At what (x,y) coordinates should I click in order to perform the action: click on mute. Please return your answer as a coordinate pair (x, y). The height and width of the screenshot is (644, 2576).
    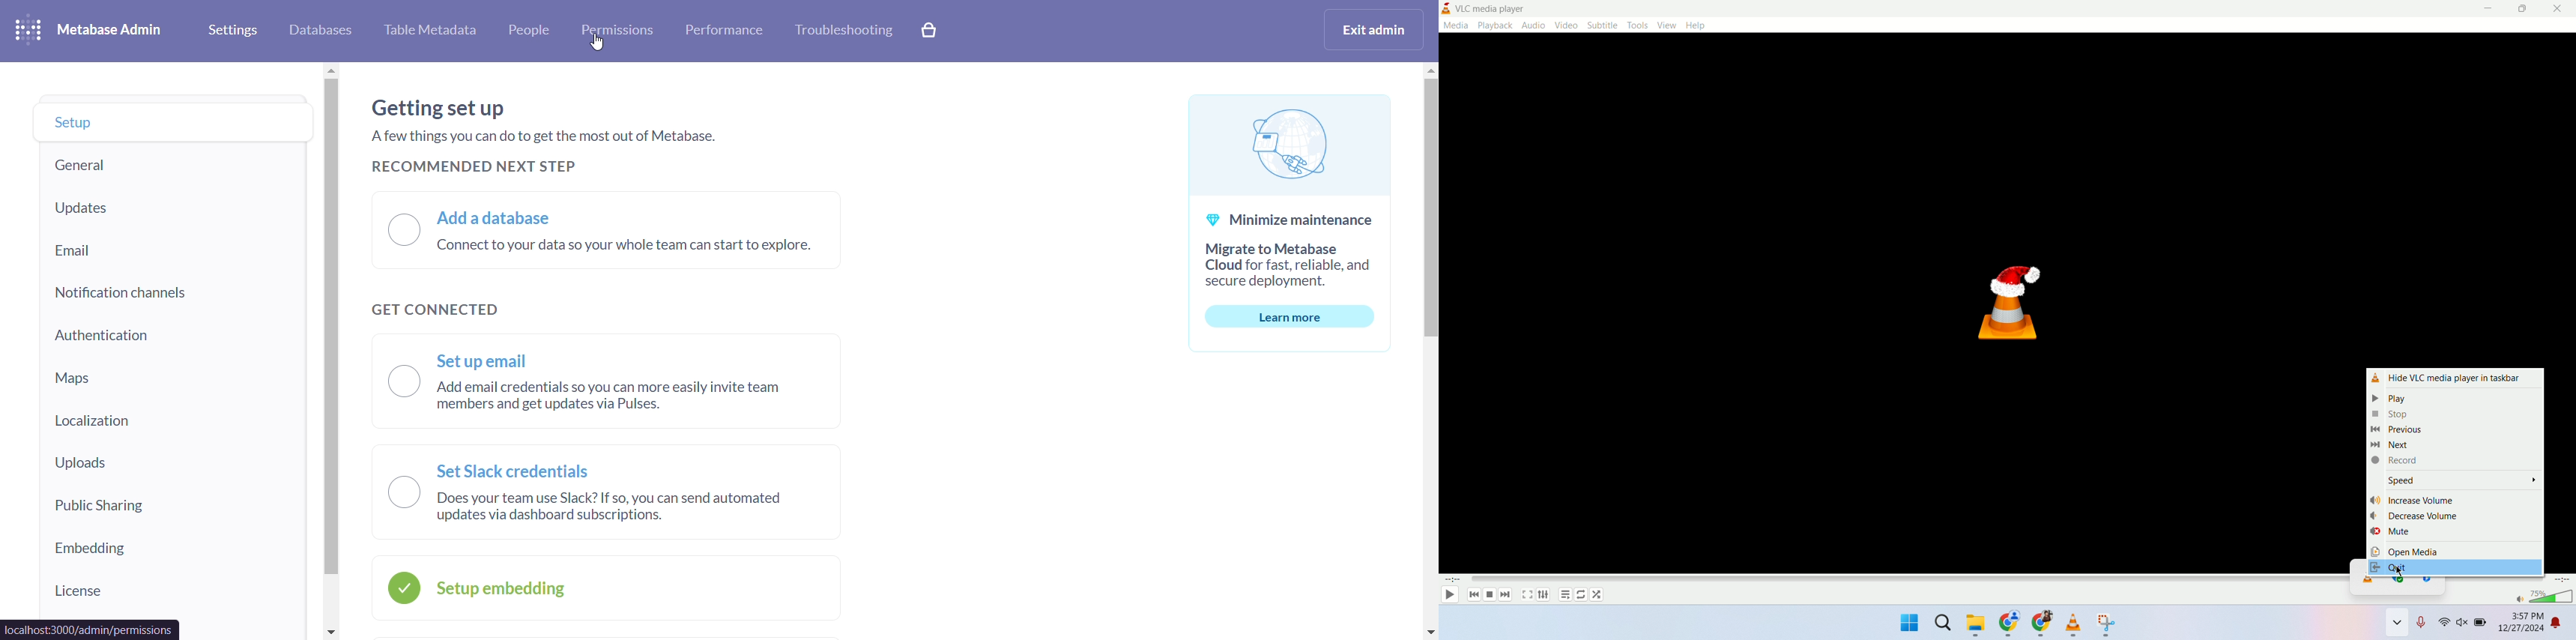
    Looking at the image, I should click on (2519, 599).